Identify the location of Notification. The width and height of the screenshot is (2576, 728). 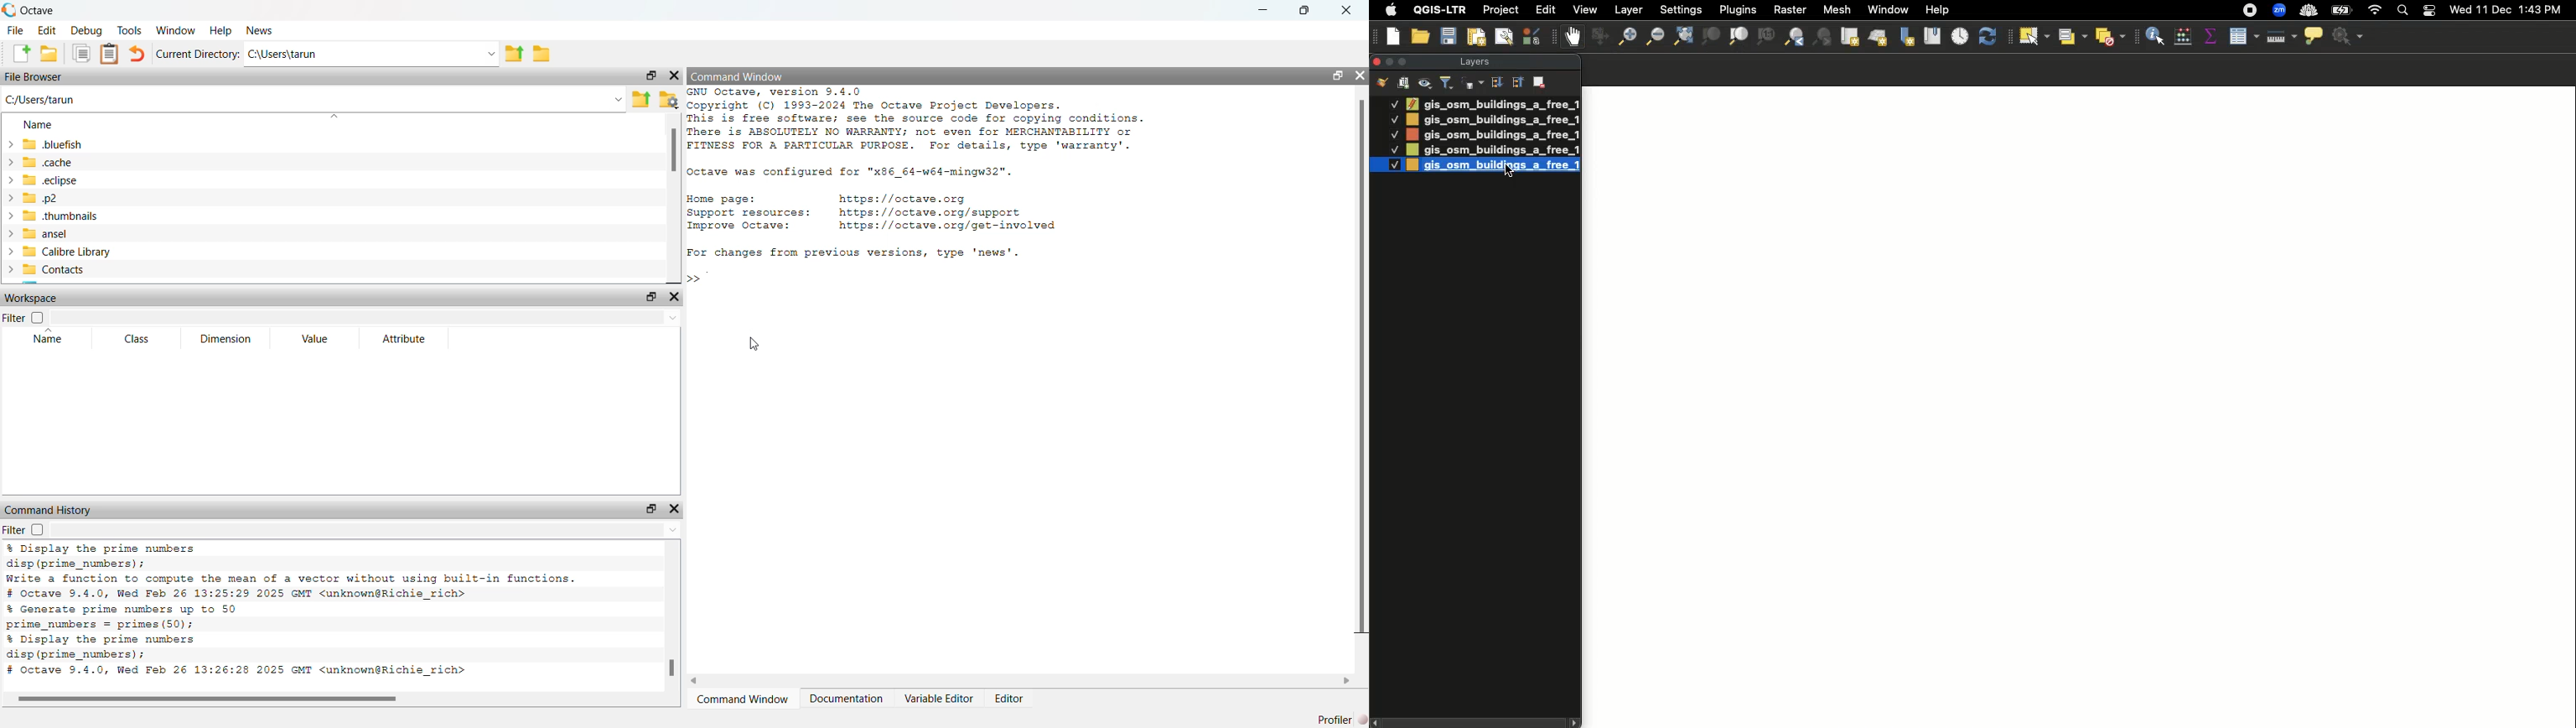
(2427, 11).